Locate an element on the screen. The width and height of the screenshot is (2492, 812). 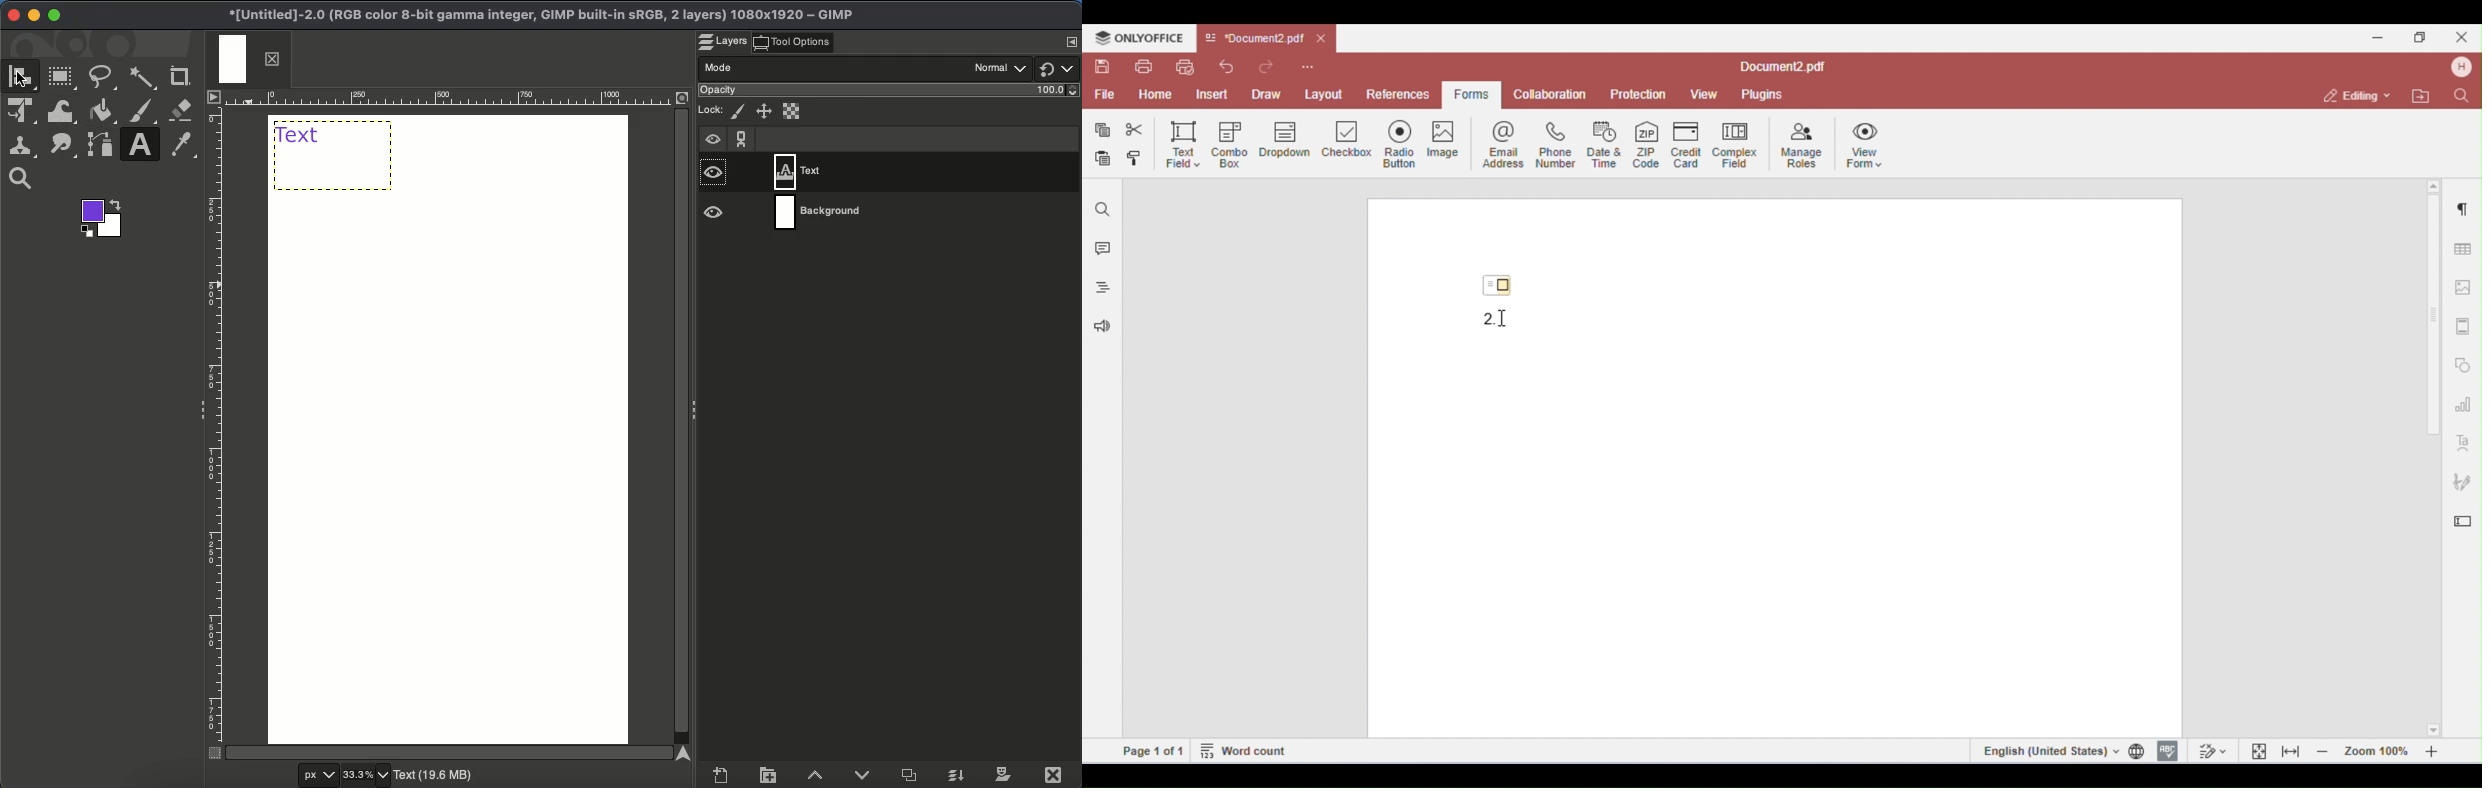
Duplicate is located at coordinates (912, 776).